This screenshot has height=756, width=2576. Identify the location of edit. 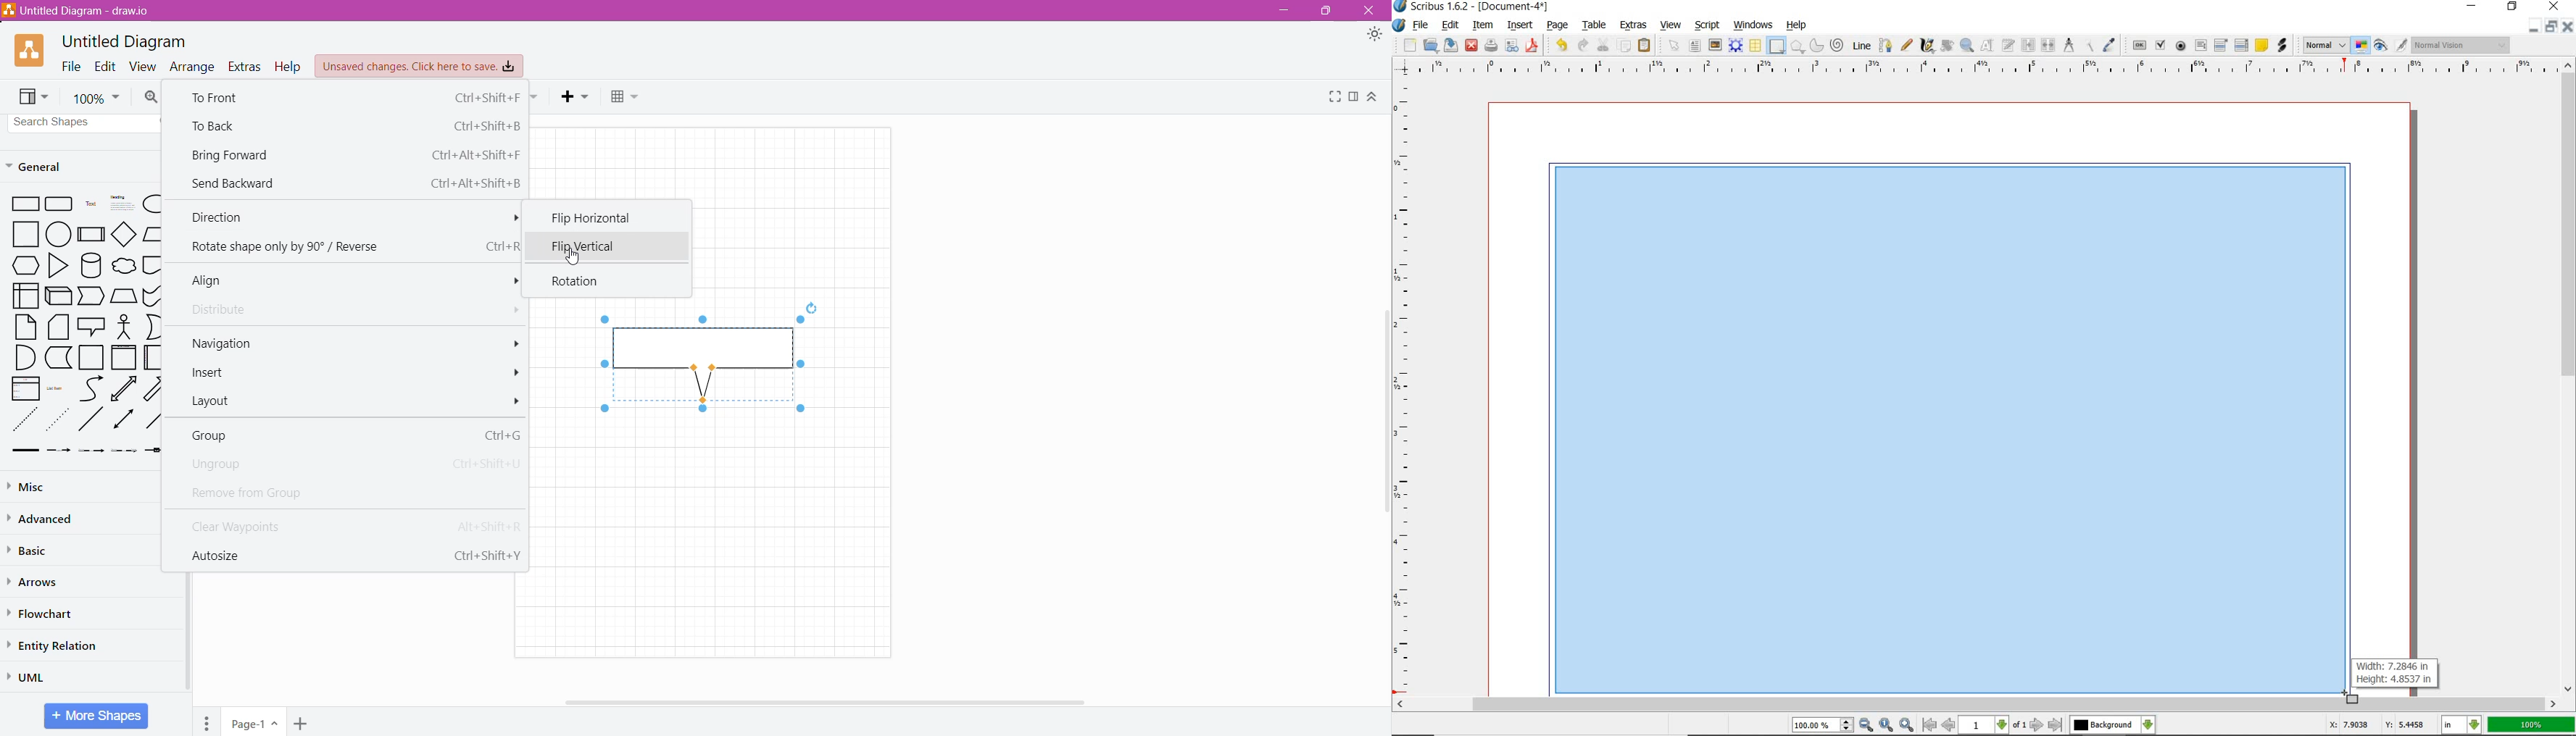
(1451, 25).